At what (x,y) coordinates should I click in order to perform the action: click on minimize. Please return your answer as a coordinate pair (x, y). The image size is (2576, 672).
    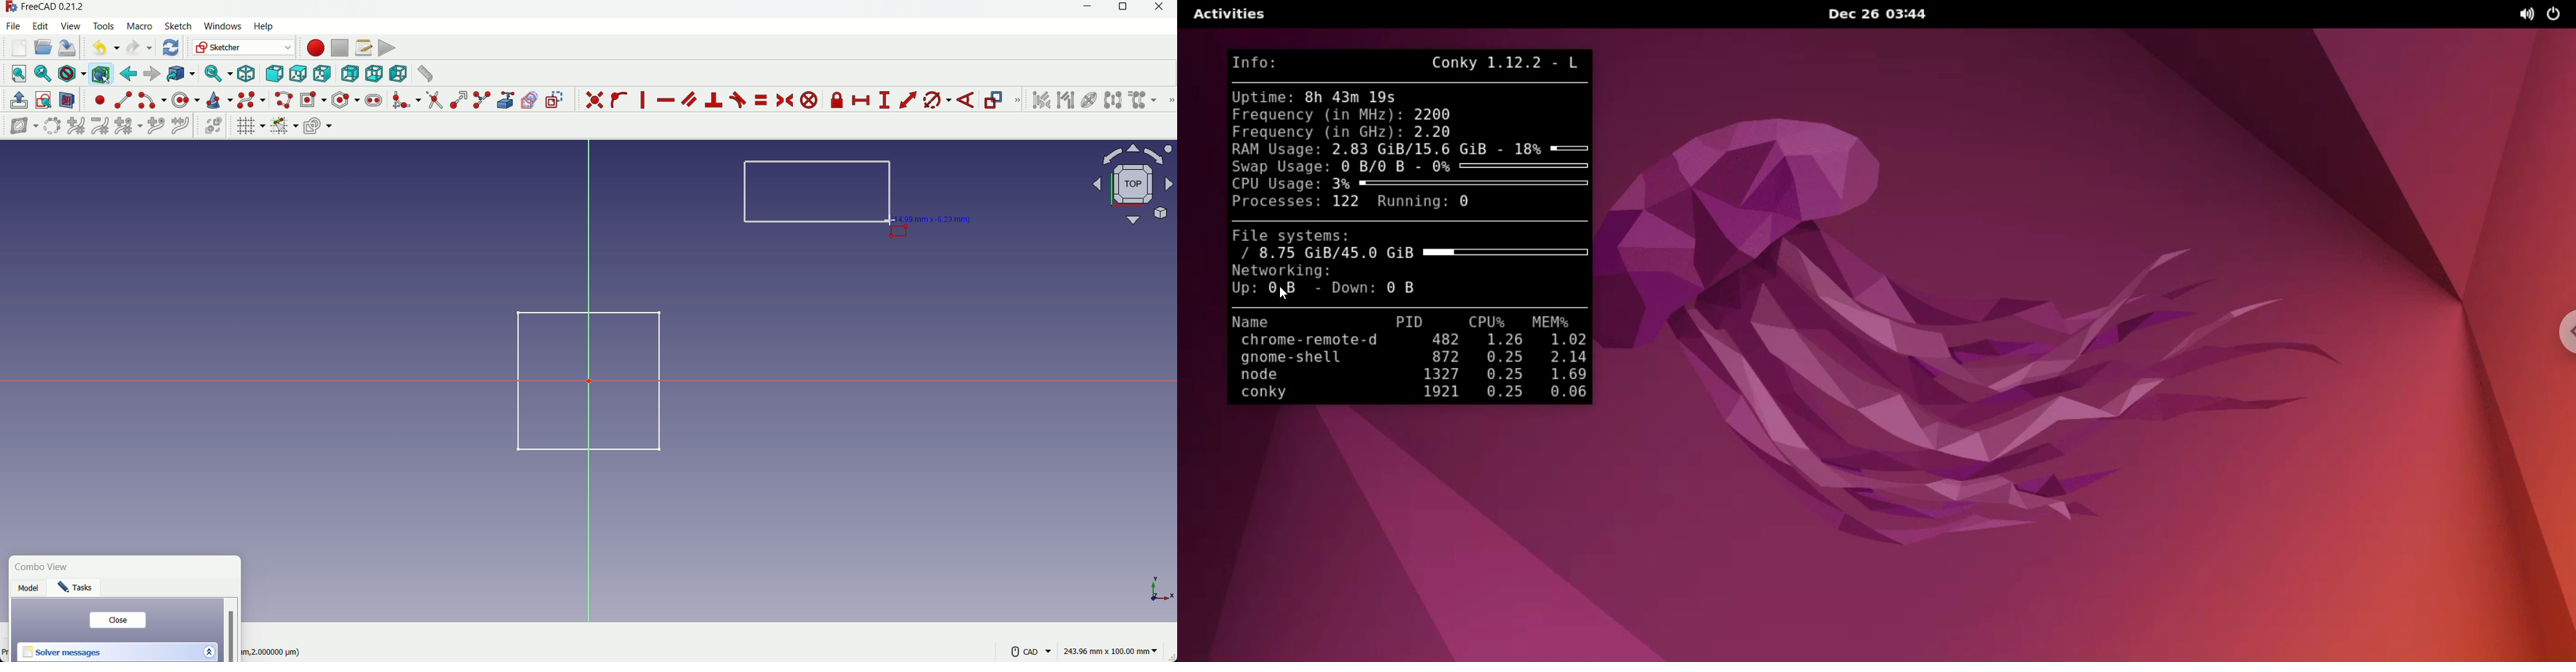
    Looking at the image, I should click on (1085, 9).